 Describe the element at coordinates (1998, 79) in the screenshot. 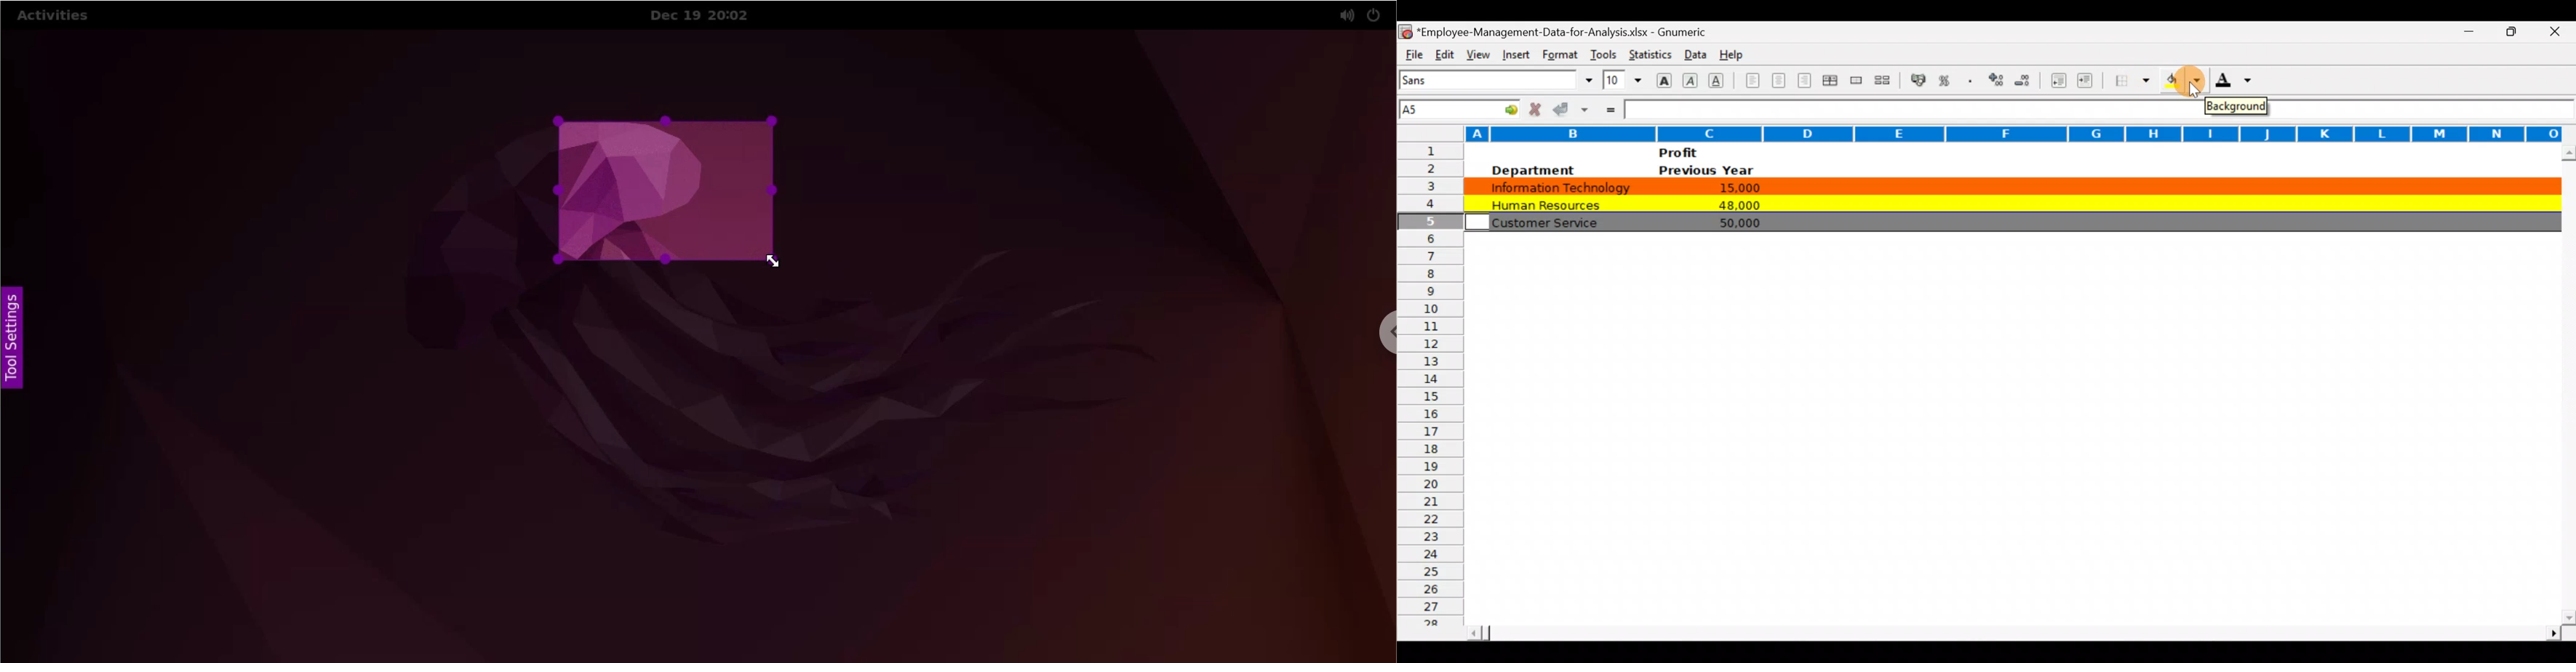

I see `Increase decimals` at that location.